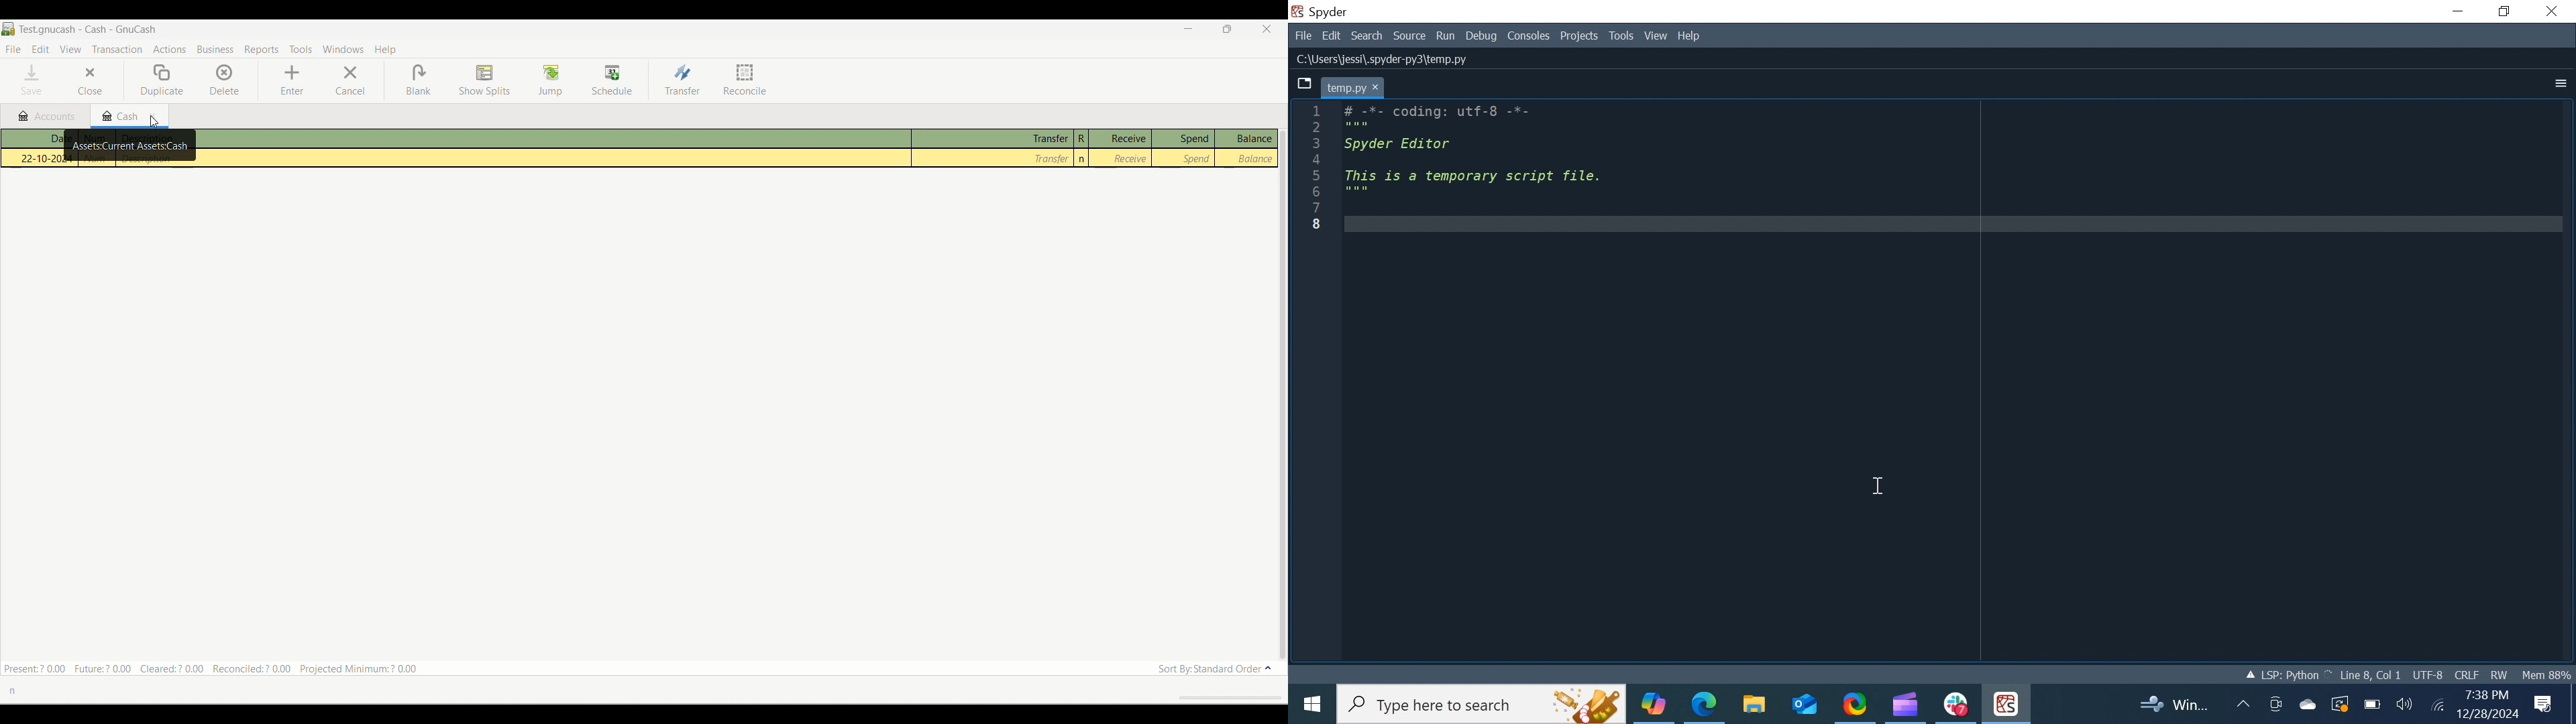 Image resolution: width=2576 pixels, height=728 pixels. Describe the element at coordinates (1311, 703) in the screenshot. I see `Windows` at that location.